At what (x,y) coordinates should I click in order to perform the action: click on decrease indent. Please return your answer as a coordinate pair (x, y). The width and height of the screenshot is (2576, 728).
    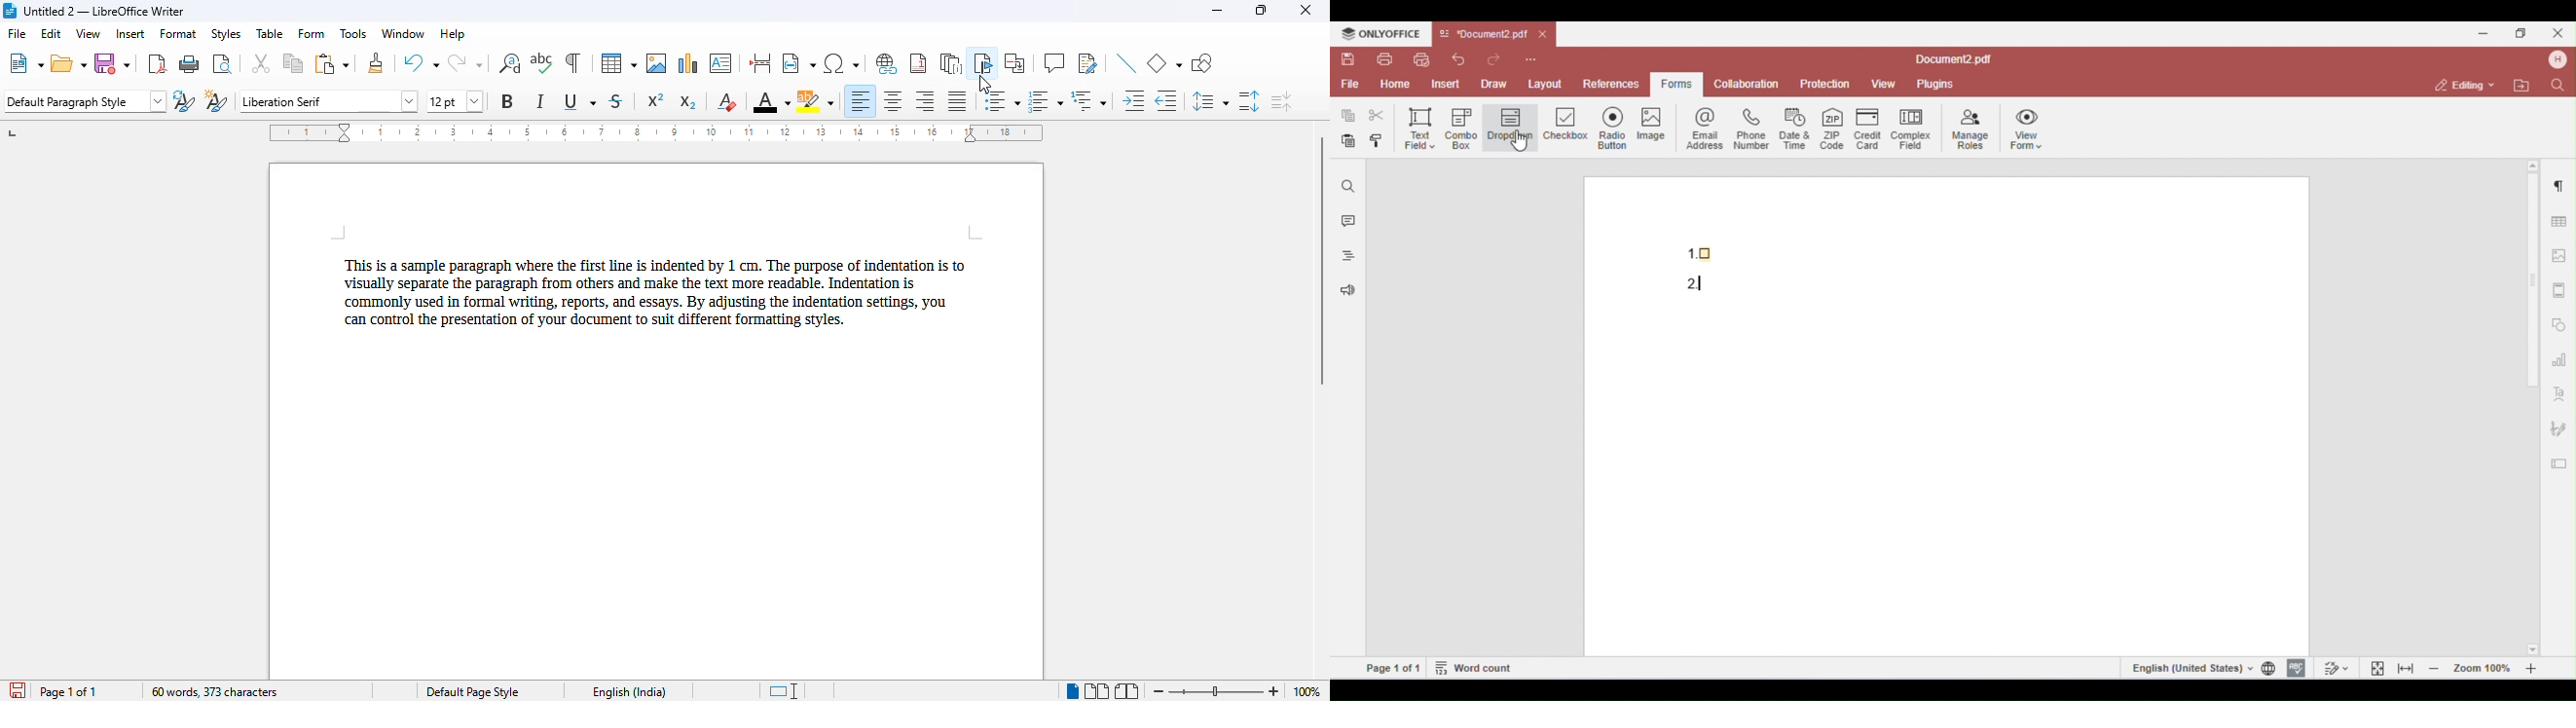
    Looking at the image, I should click on (1164, 100).